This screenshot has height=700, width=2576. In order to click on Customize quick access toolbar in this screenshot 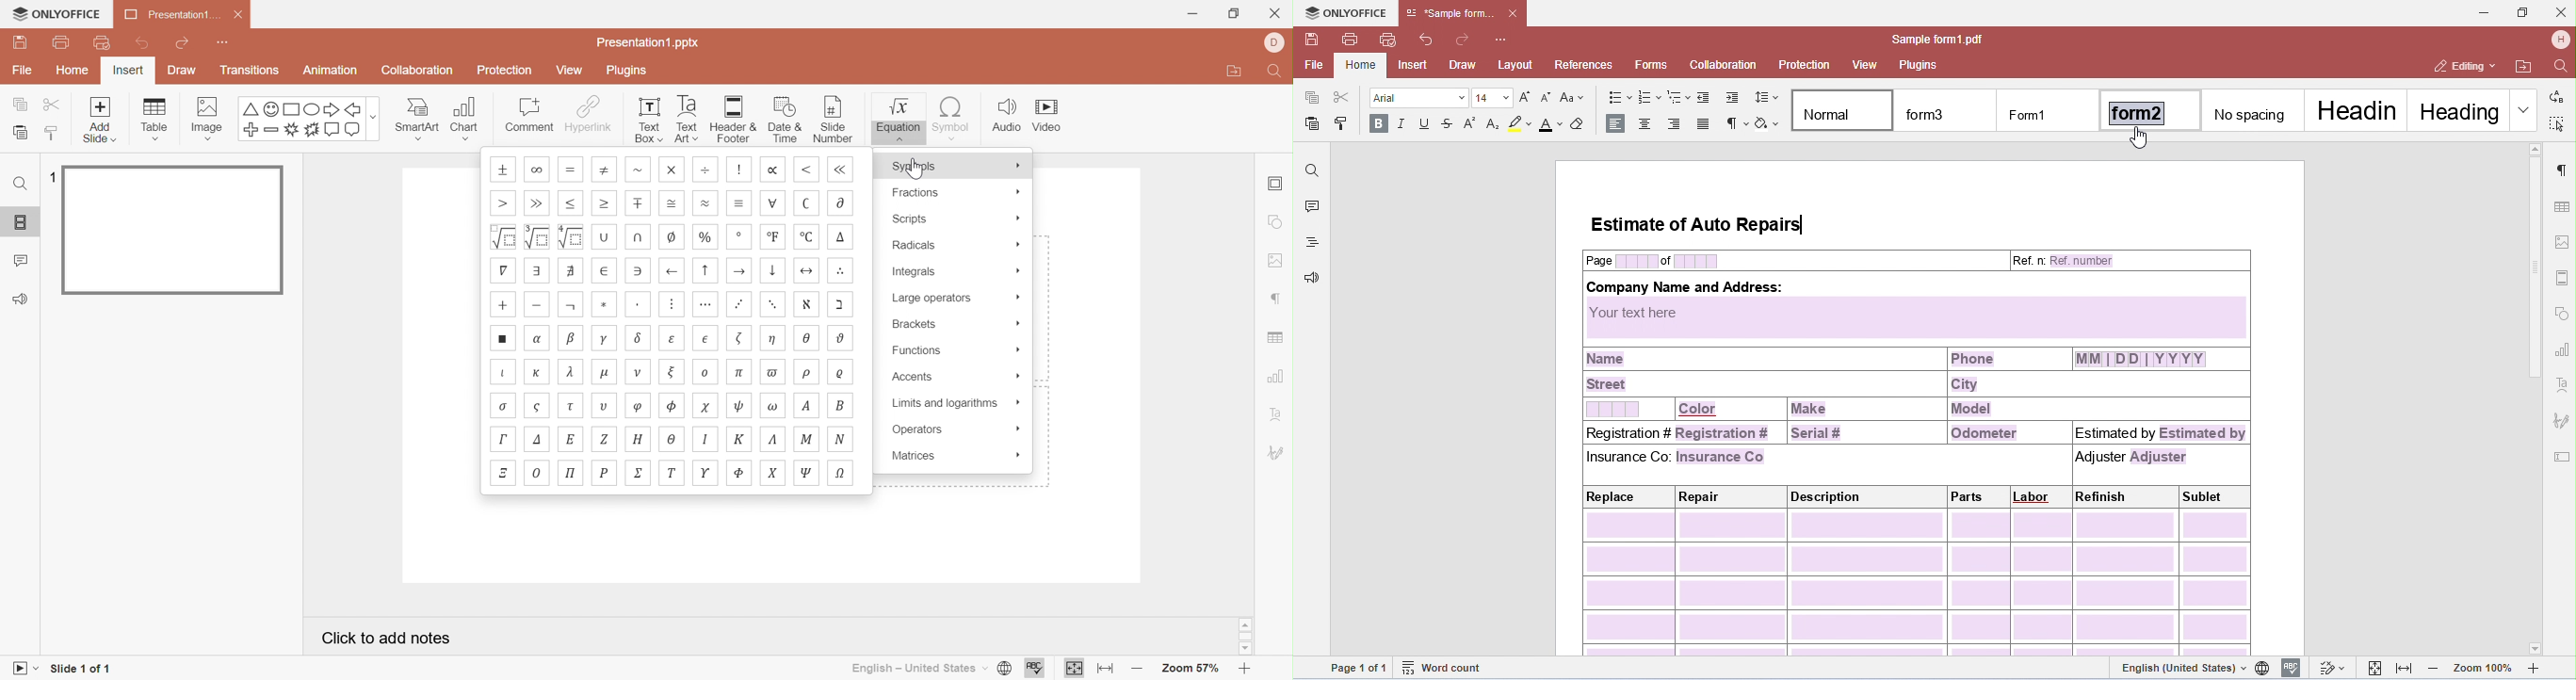, I will do `click(222, 41)`.